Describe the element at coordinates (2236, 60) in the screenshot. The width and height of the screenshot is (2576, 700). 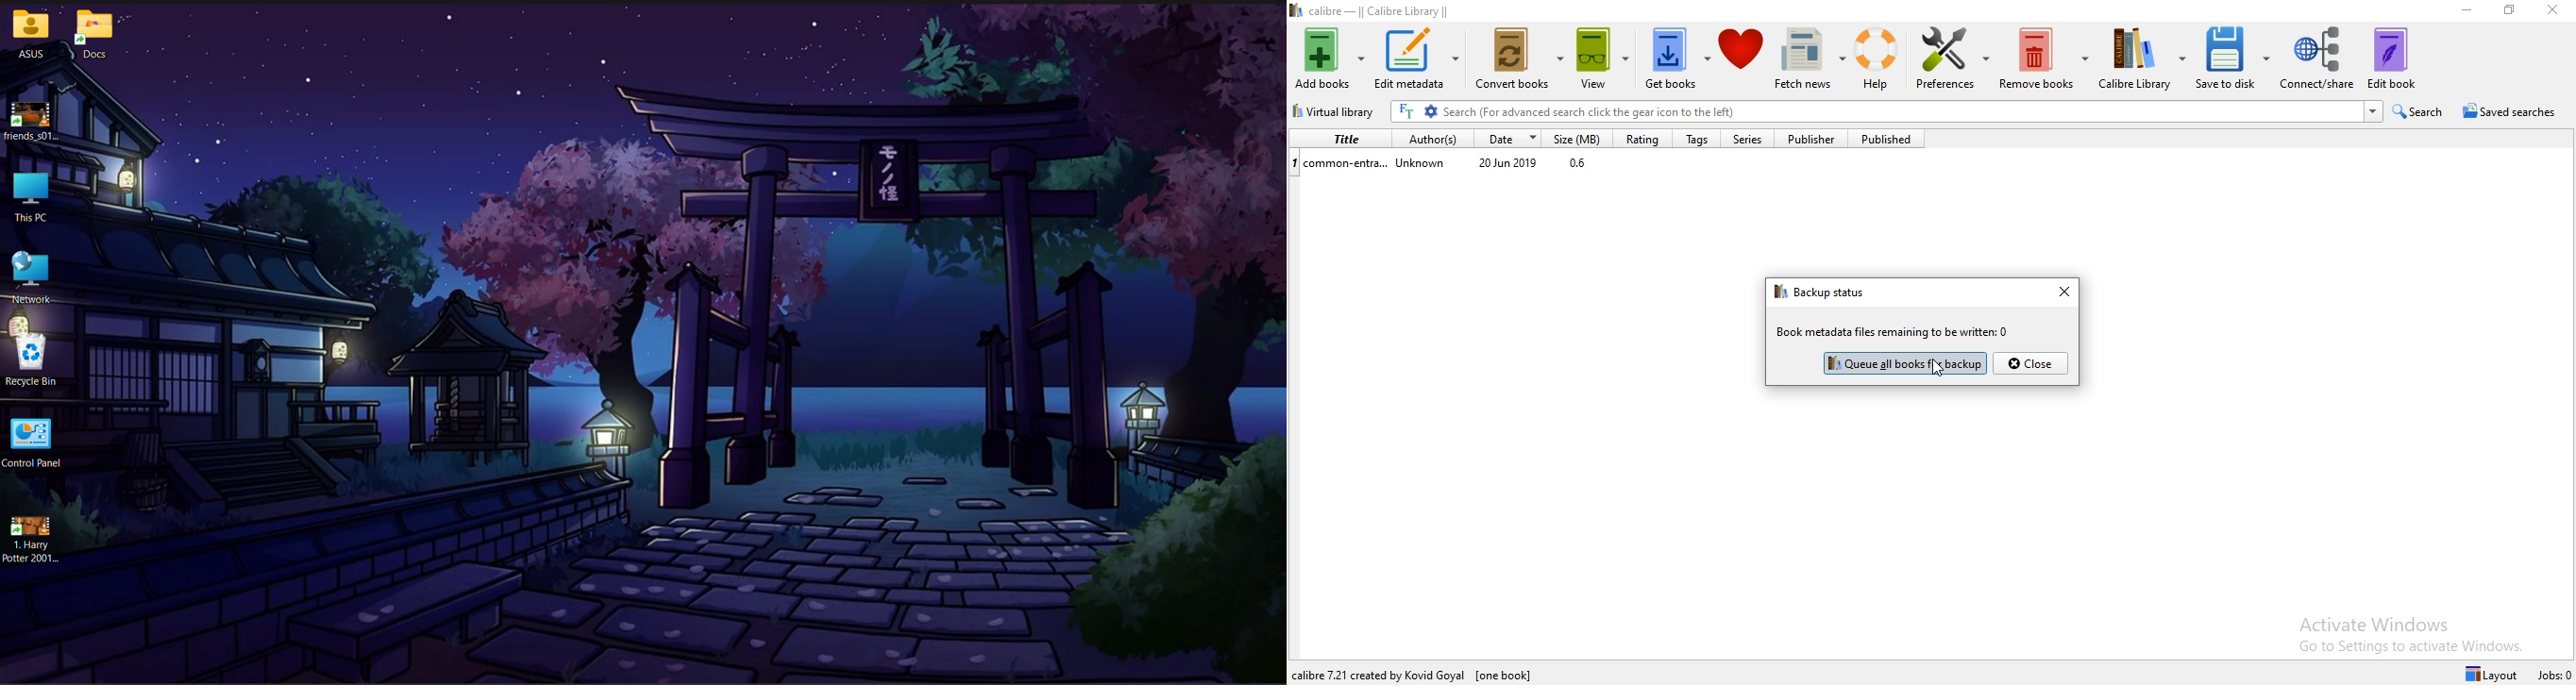
I see `Save to disk` at that location.